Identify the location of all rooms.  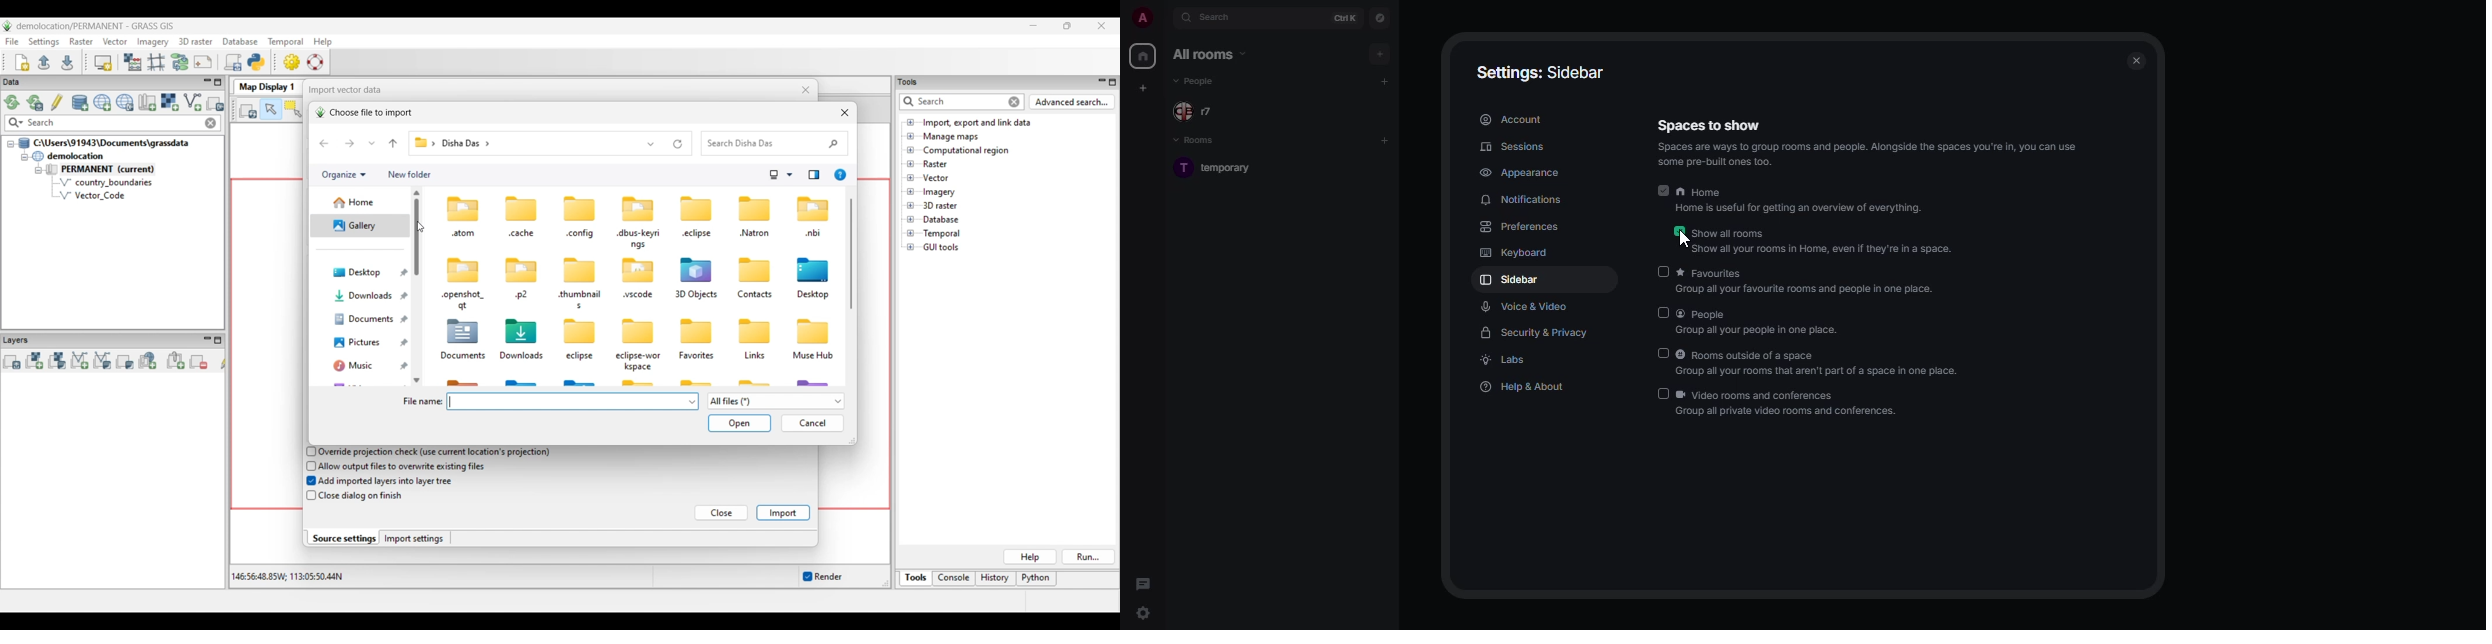
(1208, 55).